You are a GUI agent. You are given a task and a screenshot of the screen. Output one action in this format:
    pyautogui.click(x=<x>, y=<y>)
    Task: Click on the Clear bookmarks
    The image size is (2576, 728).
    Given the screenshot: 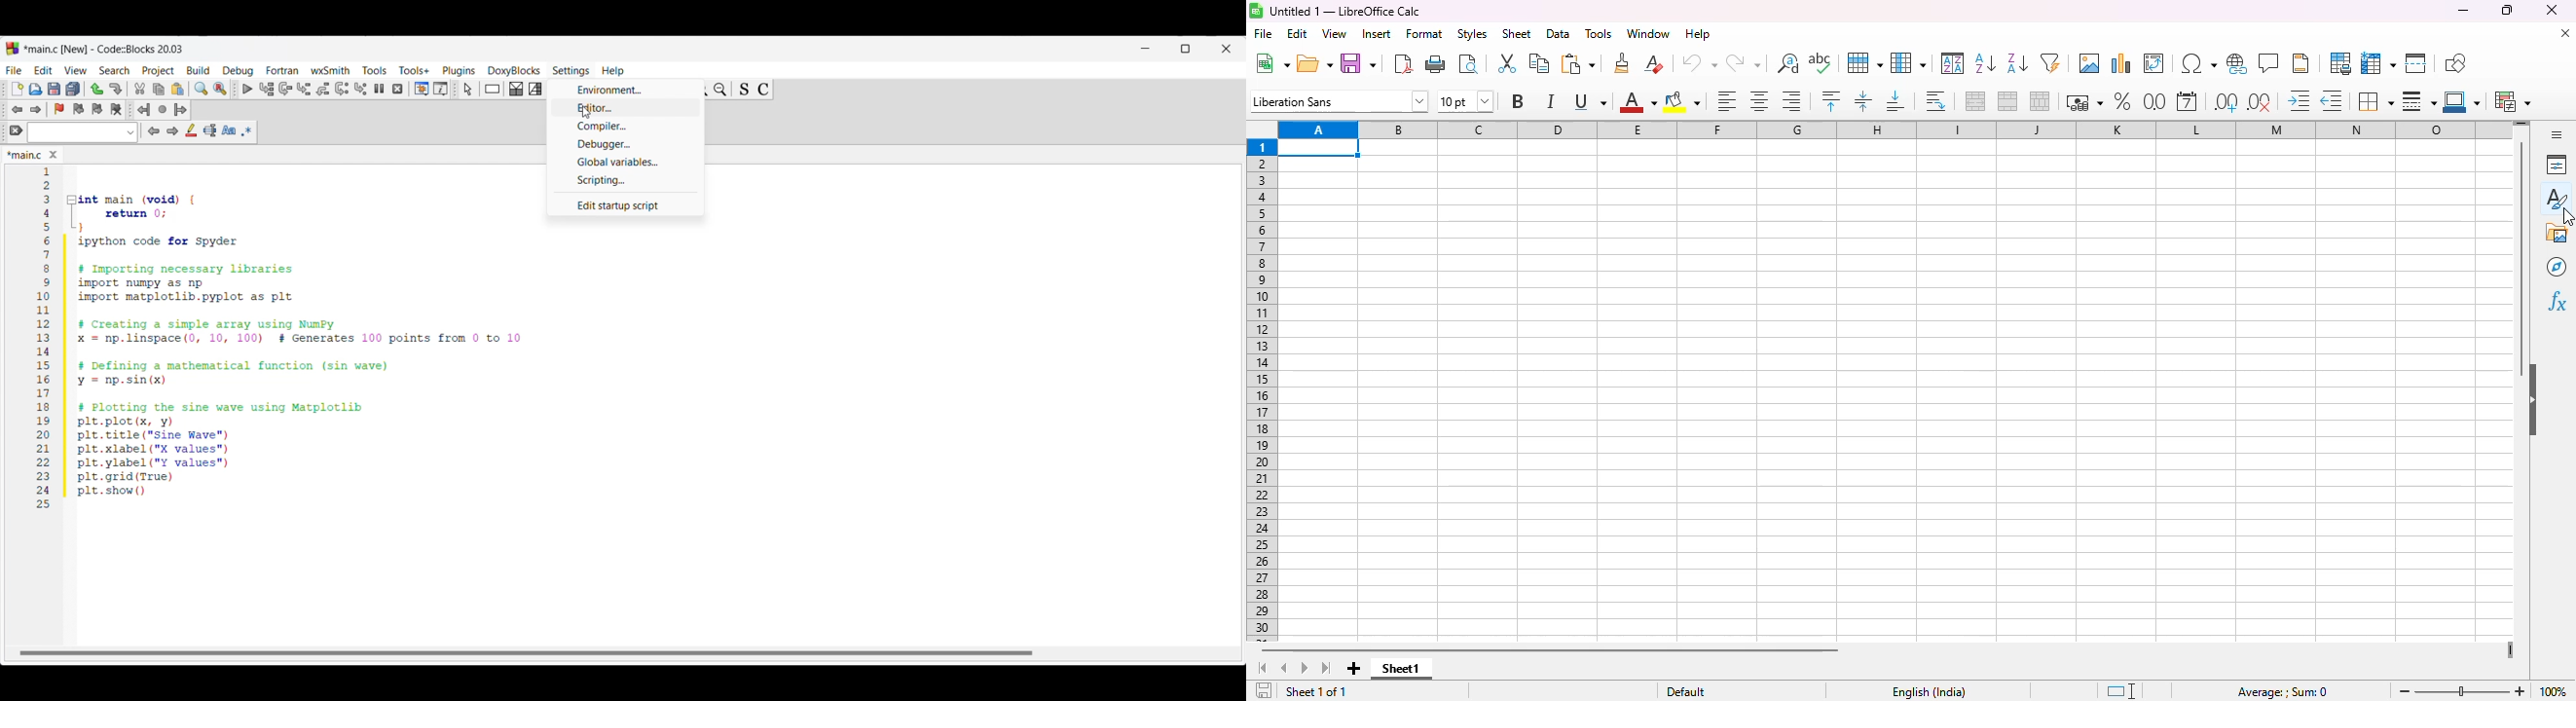 What is the action you would take?
    pyautogui.click(x=116, y=110)
    